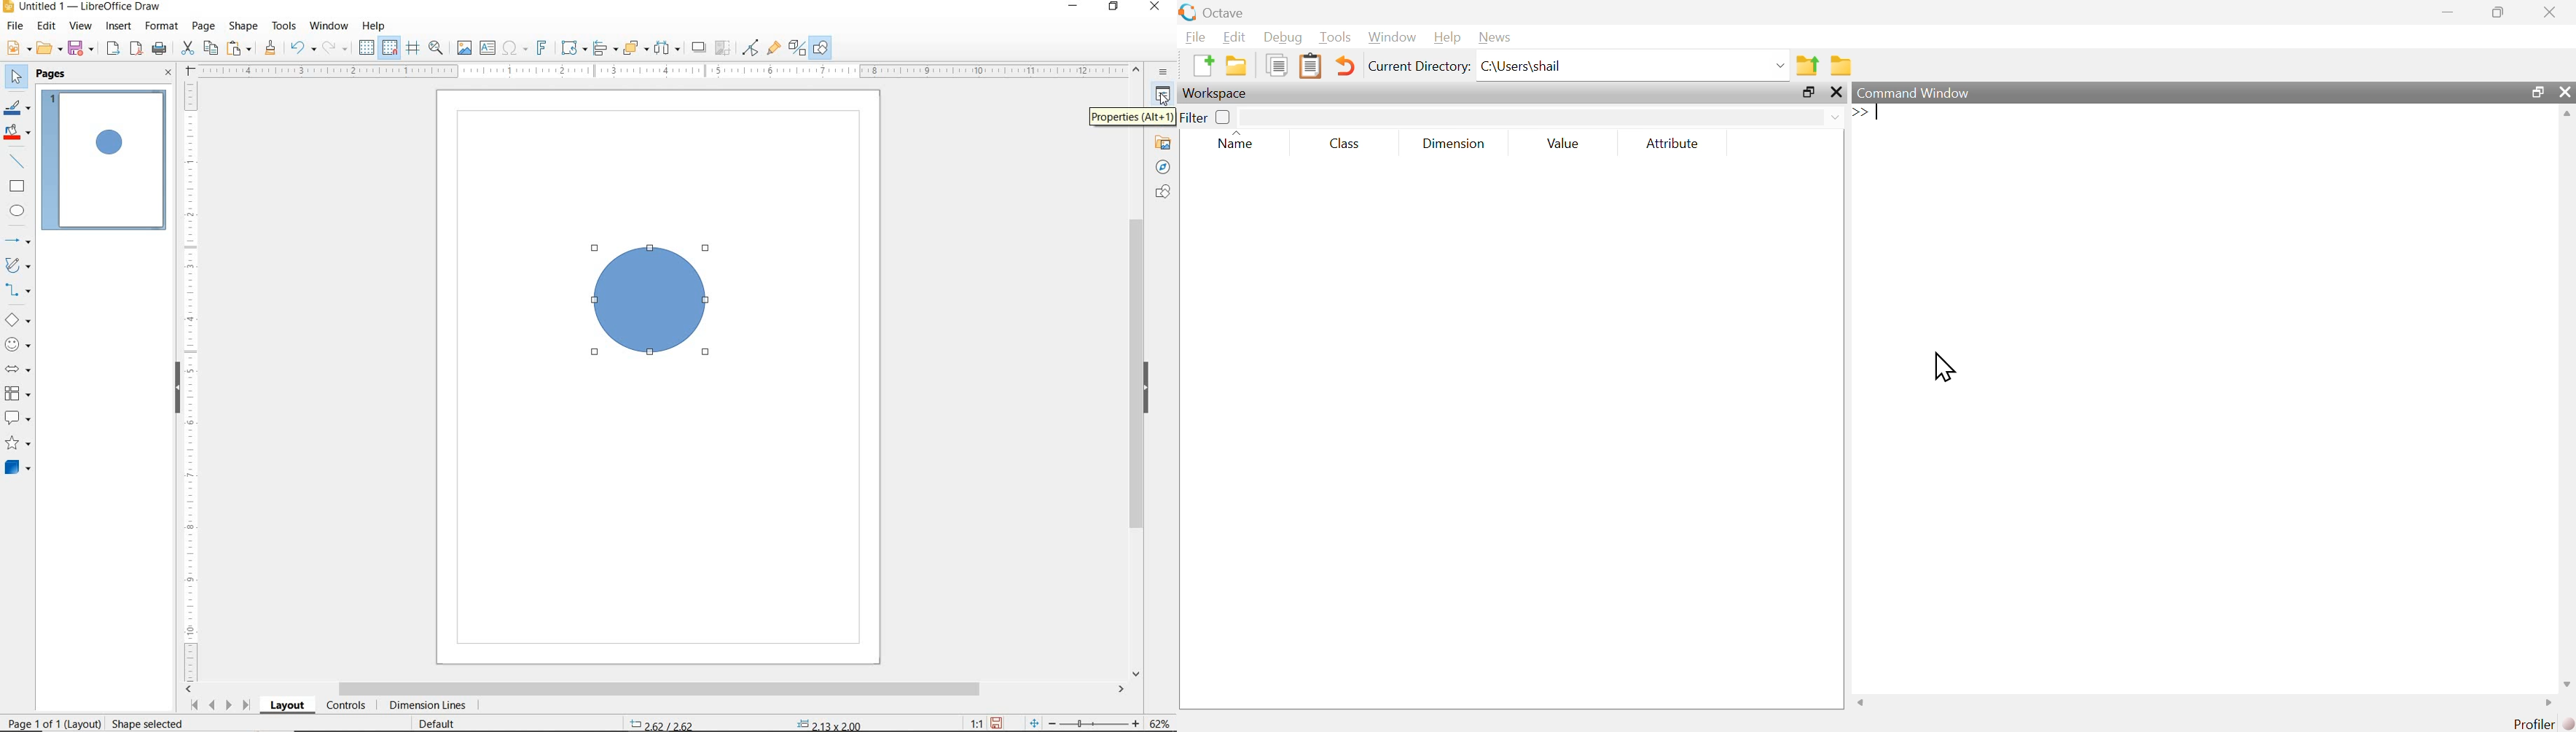  I want to click on Scroll up, so click(1138, 72).